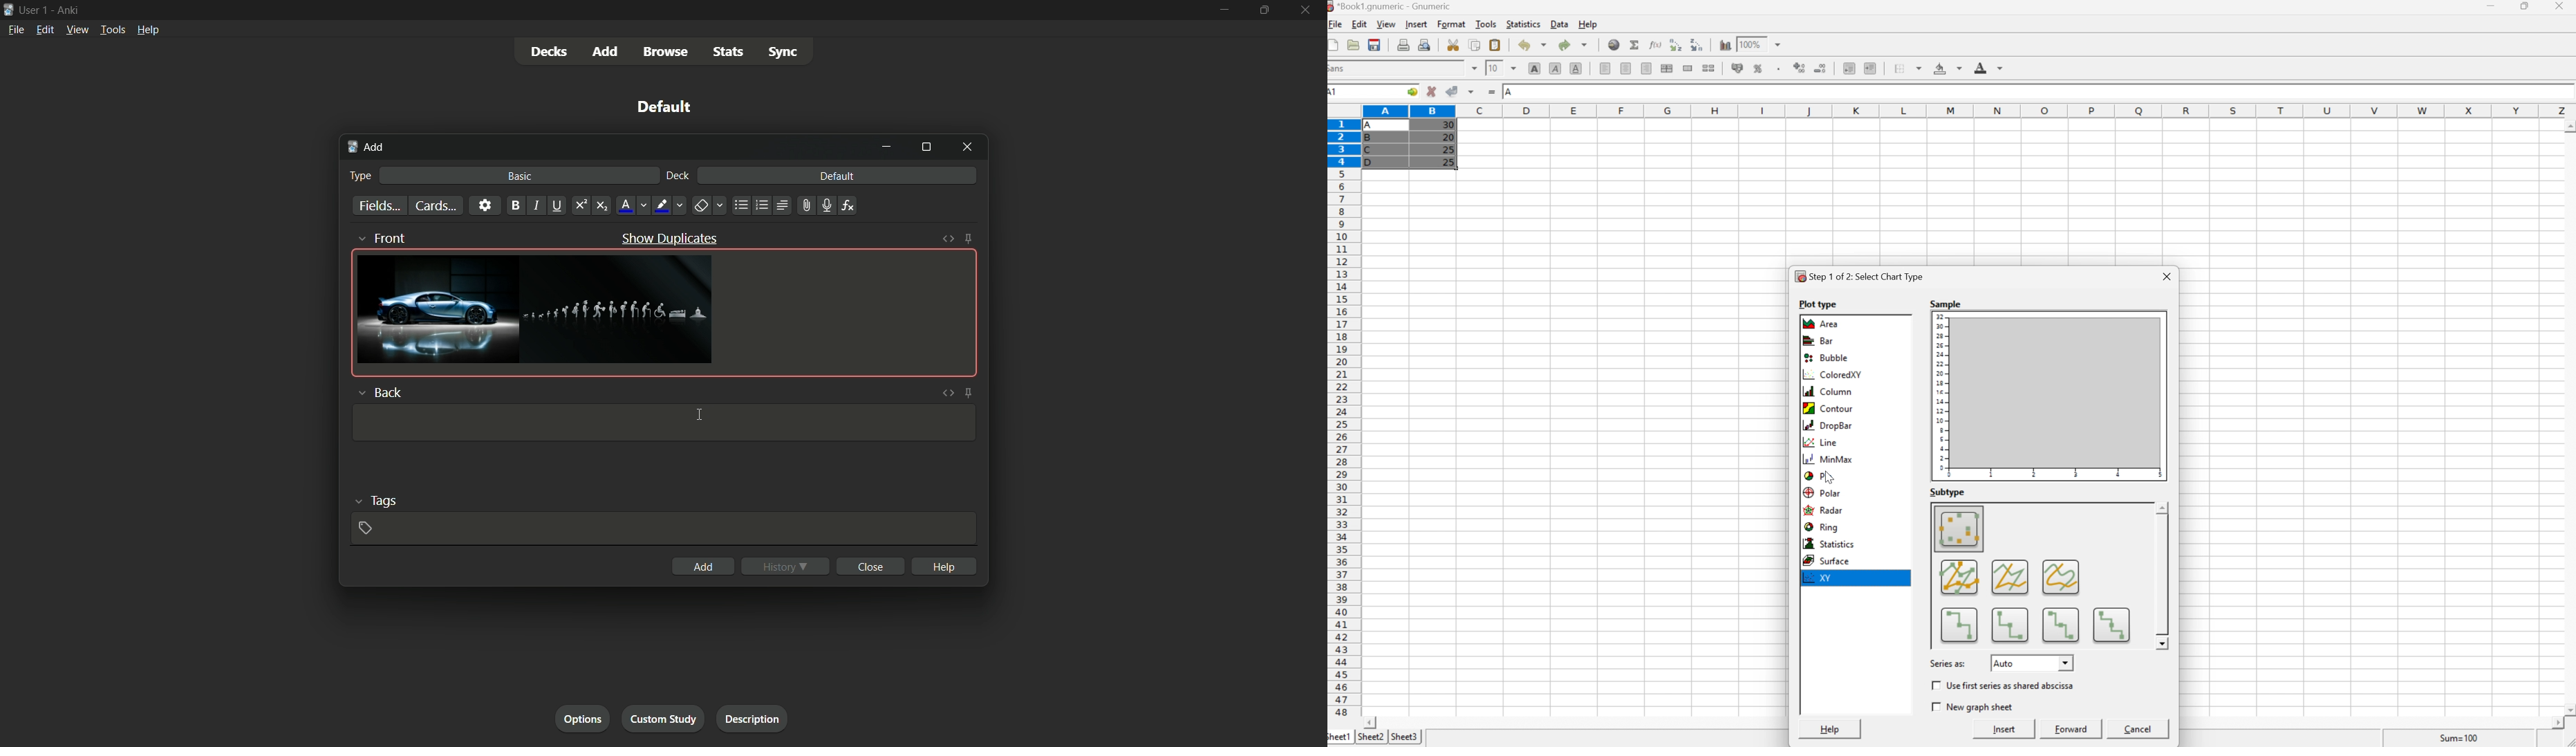  What do you see at coordinates (1447, 126) in the screenshot?
I see `30` at bounding box center [1447, 126].